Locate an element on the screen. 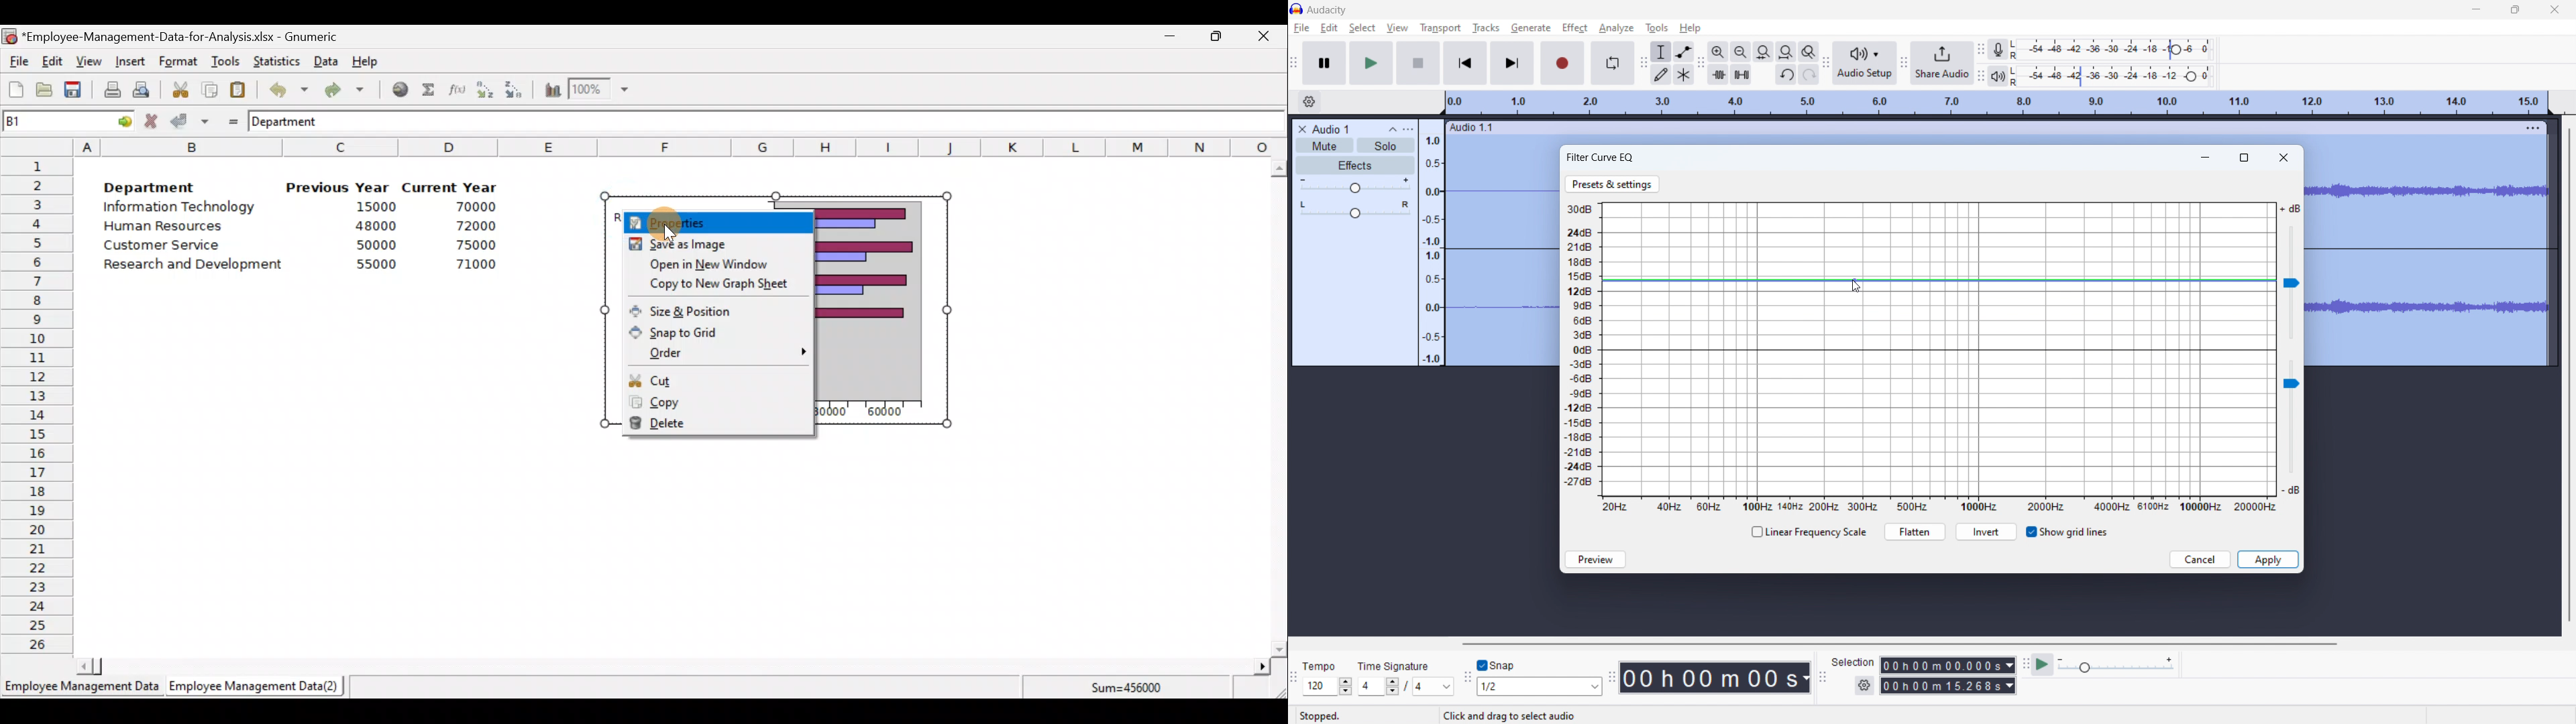 Image resolution: width=2576 pixels, height=728 pixels. 00h 00 m 00 s (timestamp) is located at coordinates (1717, 677).